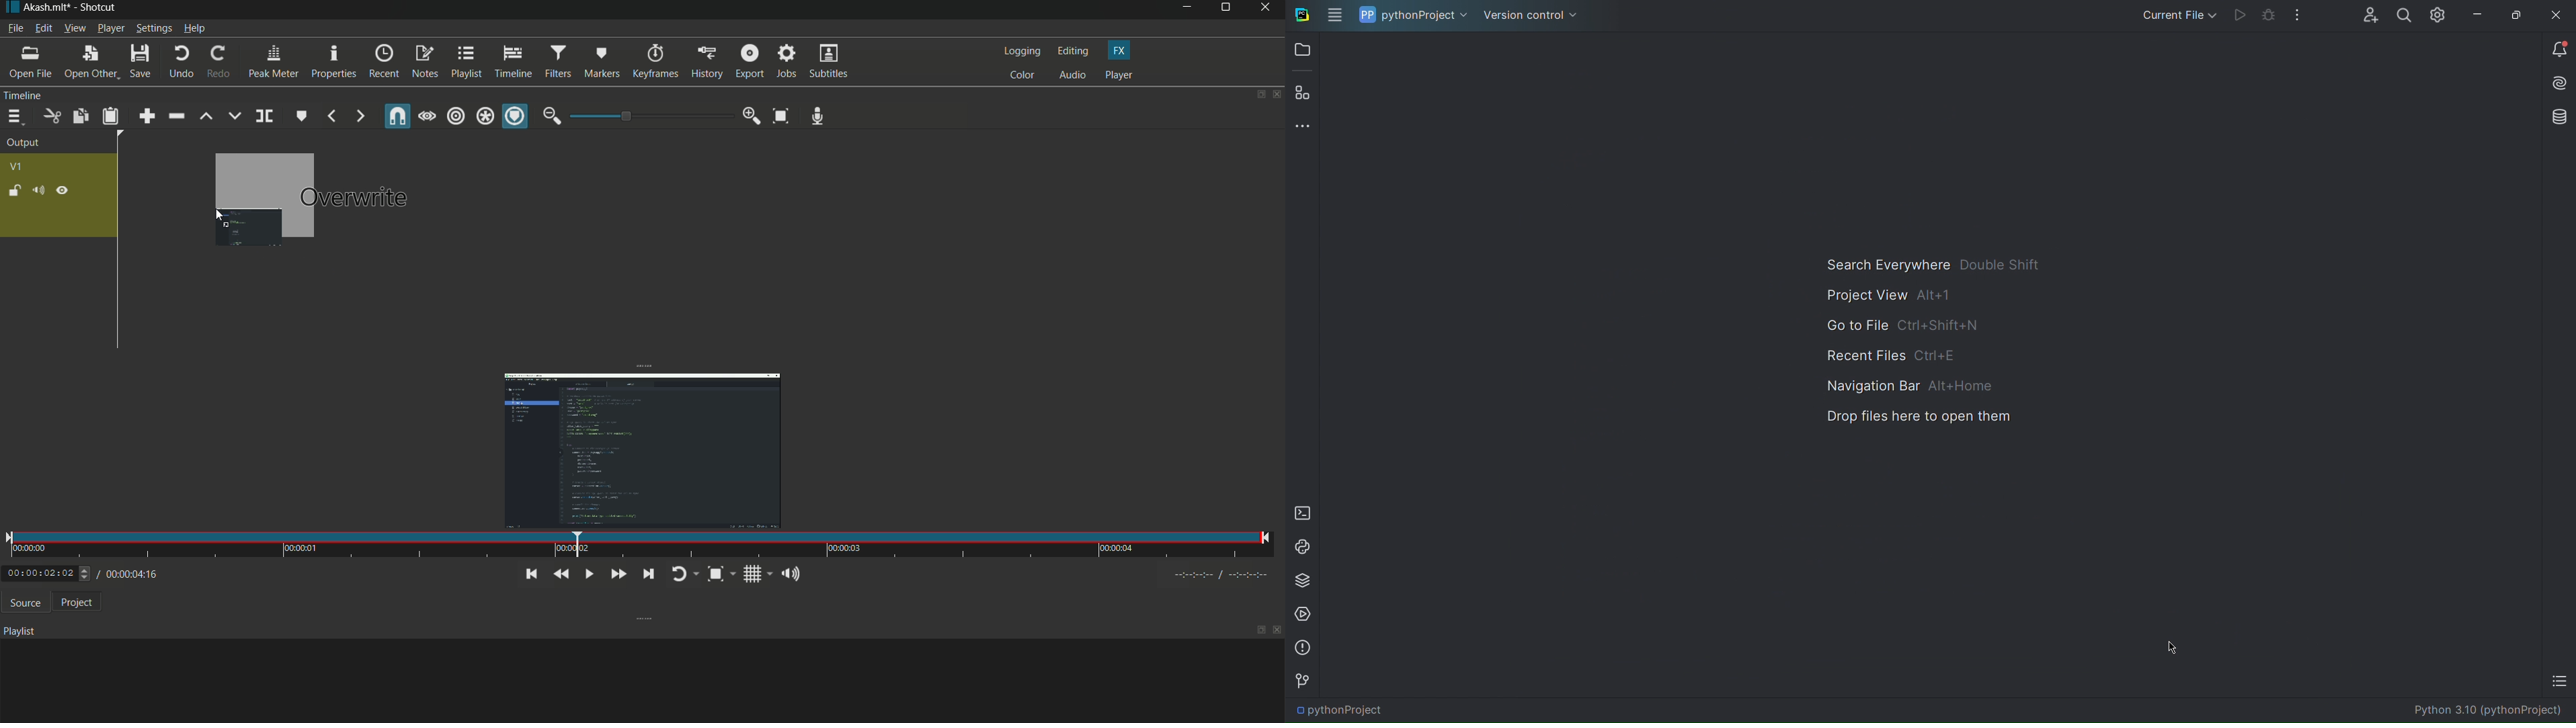 The width and height of the screenshot is (2576, 728). I want to click on peak meter, so click(272, 62).